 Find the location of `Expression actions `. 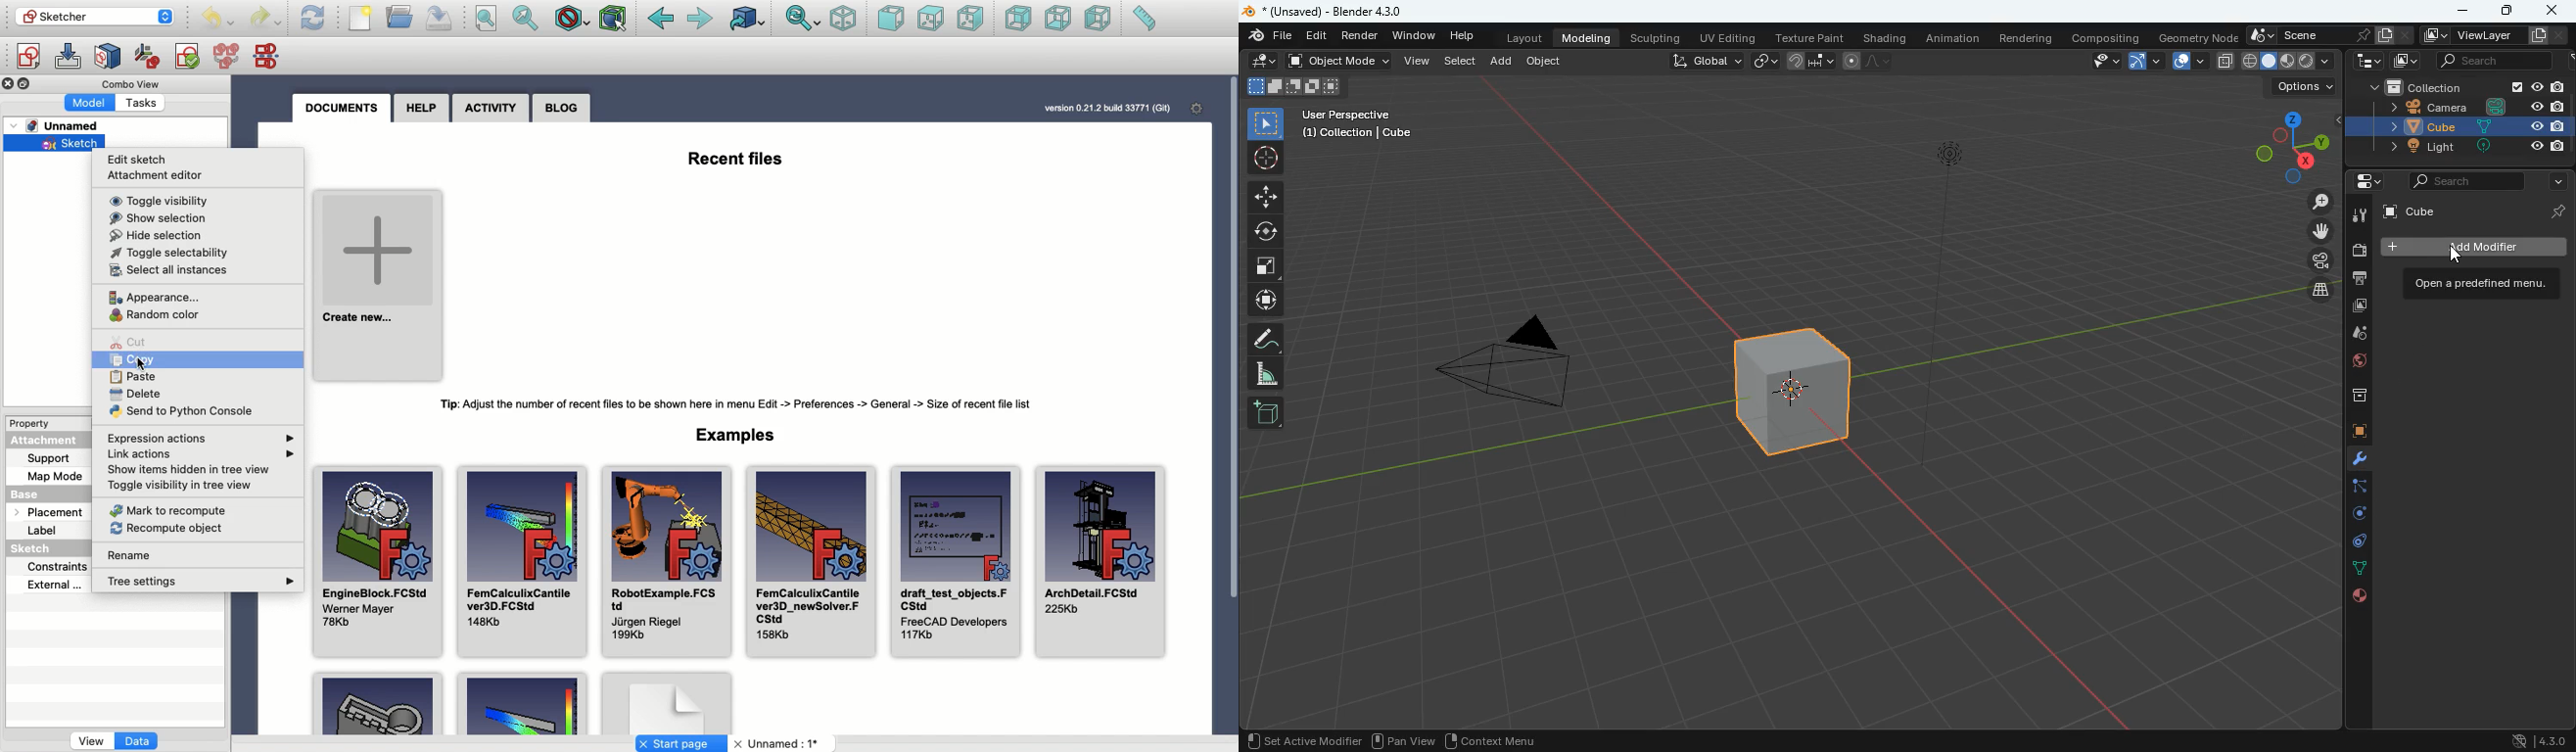

Expression actions  is located at coordinates (202, 439).